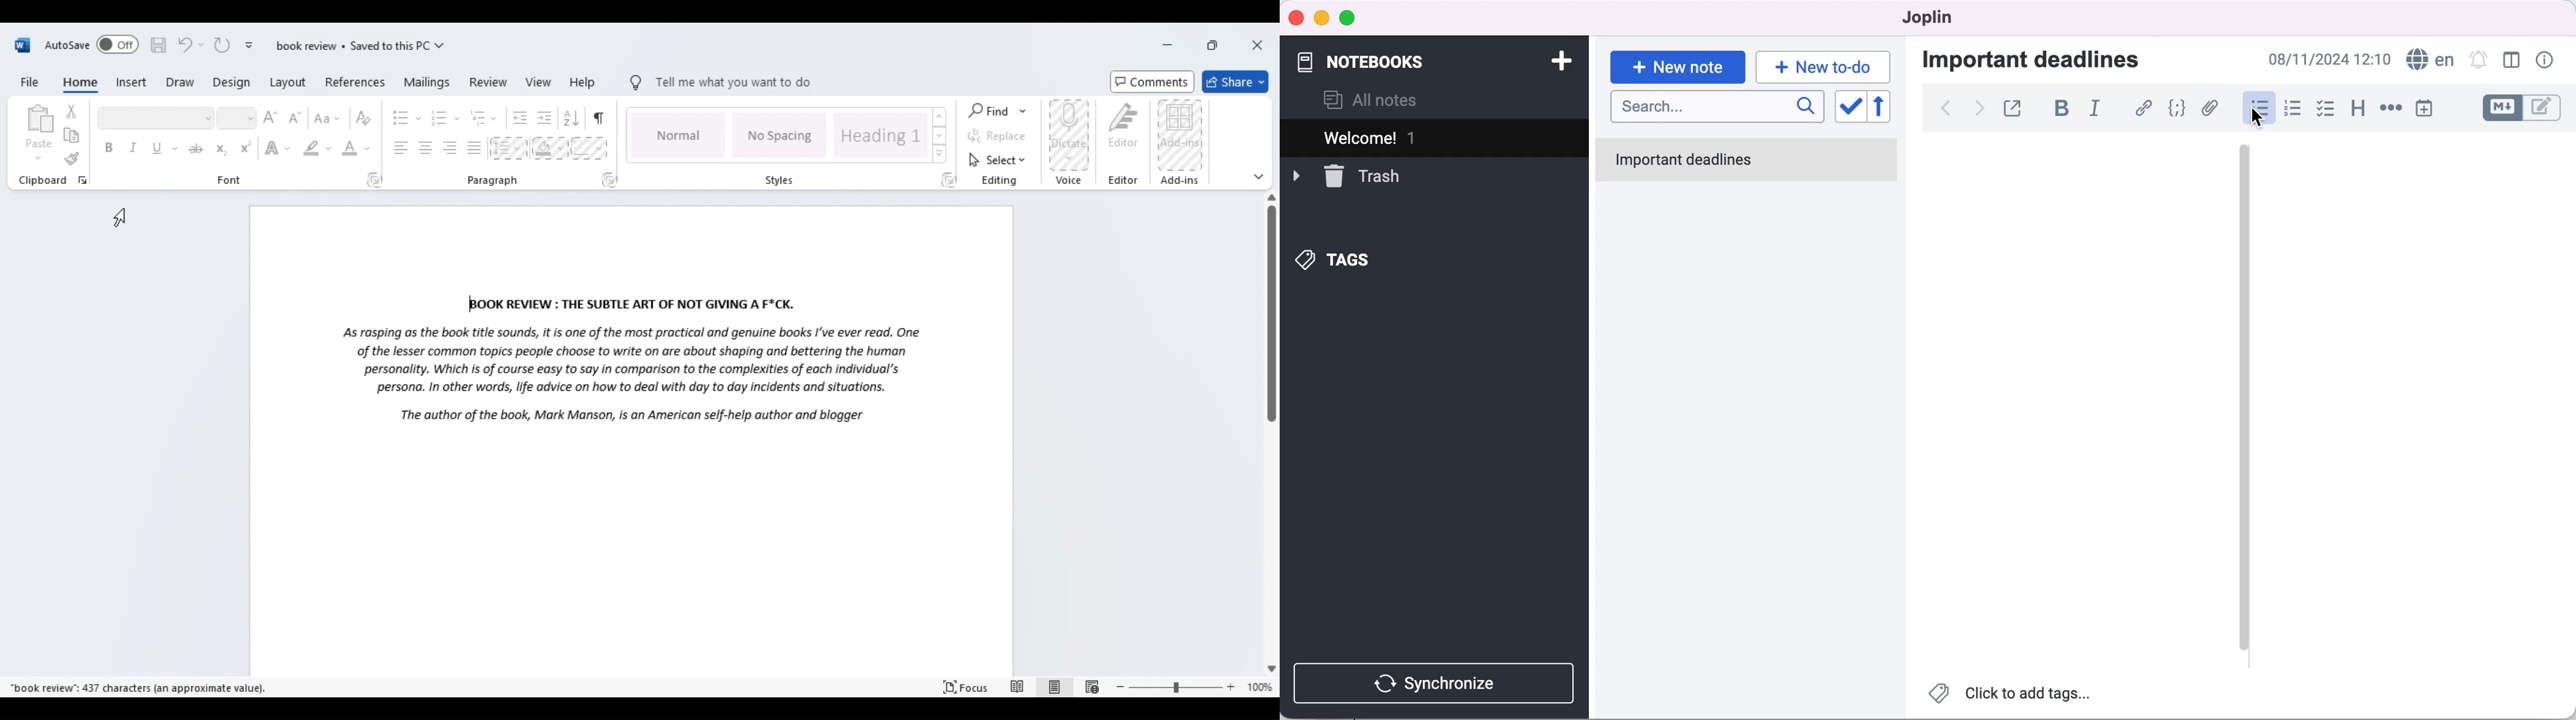 Image resolution: width=2576 pixels, height=728 pixels. I want to click on welcome 1, so click(1414, 138).